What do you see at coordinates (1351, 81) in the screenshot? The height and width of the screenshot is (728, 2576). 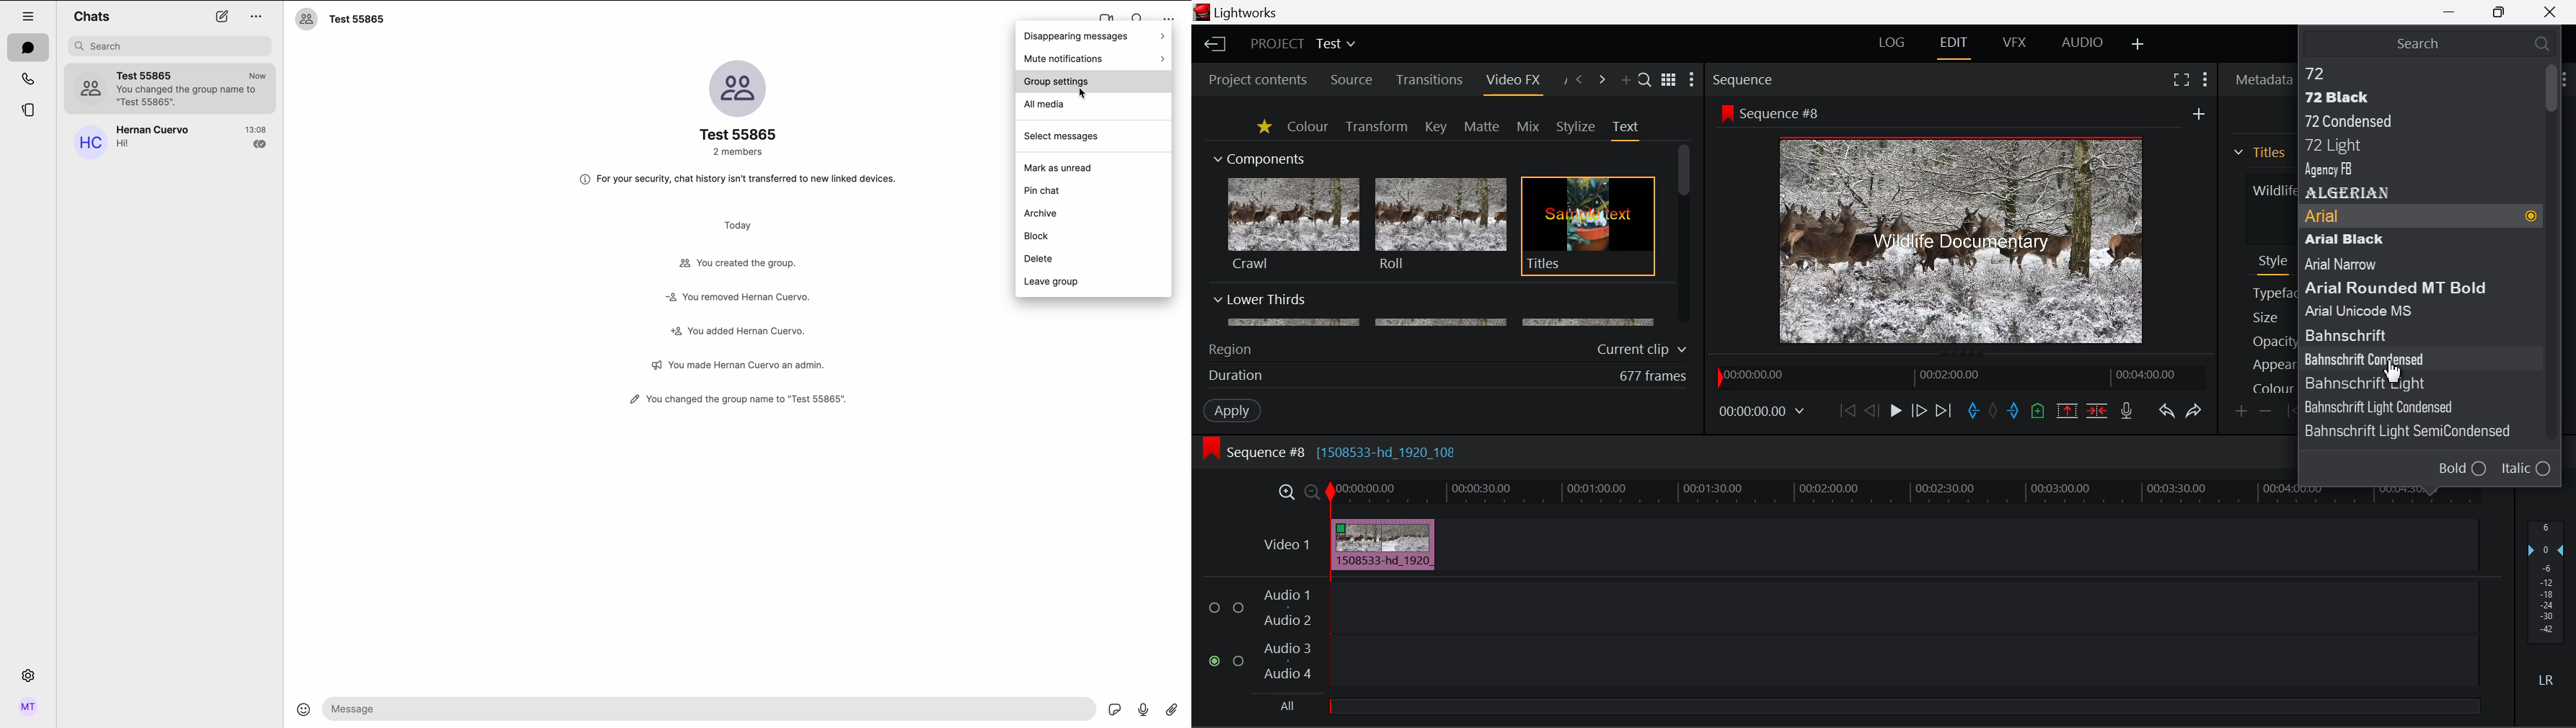 I see `Source` at bounding box center [1351, 81].